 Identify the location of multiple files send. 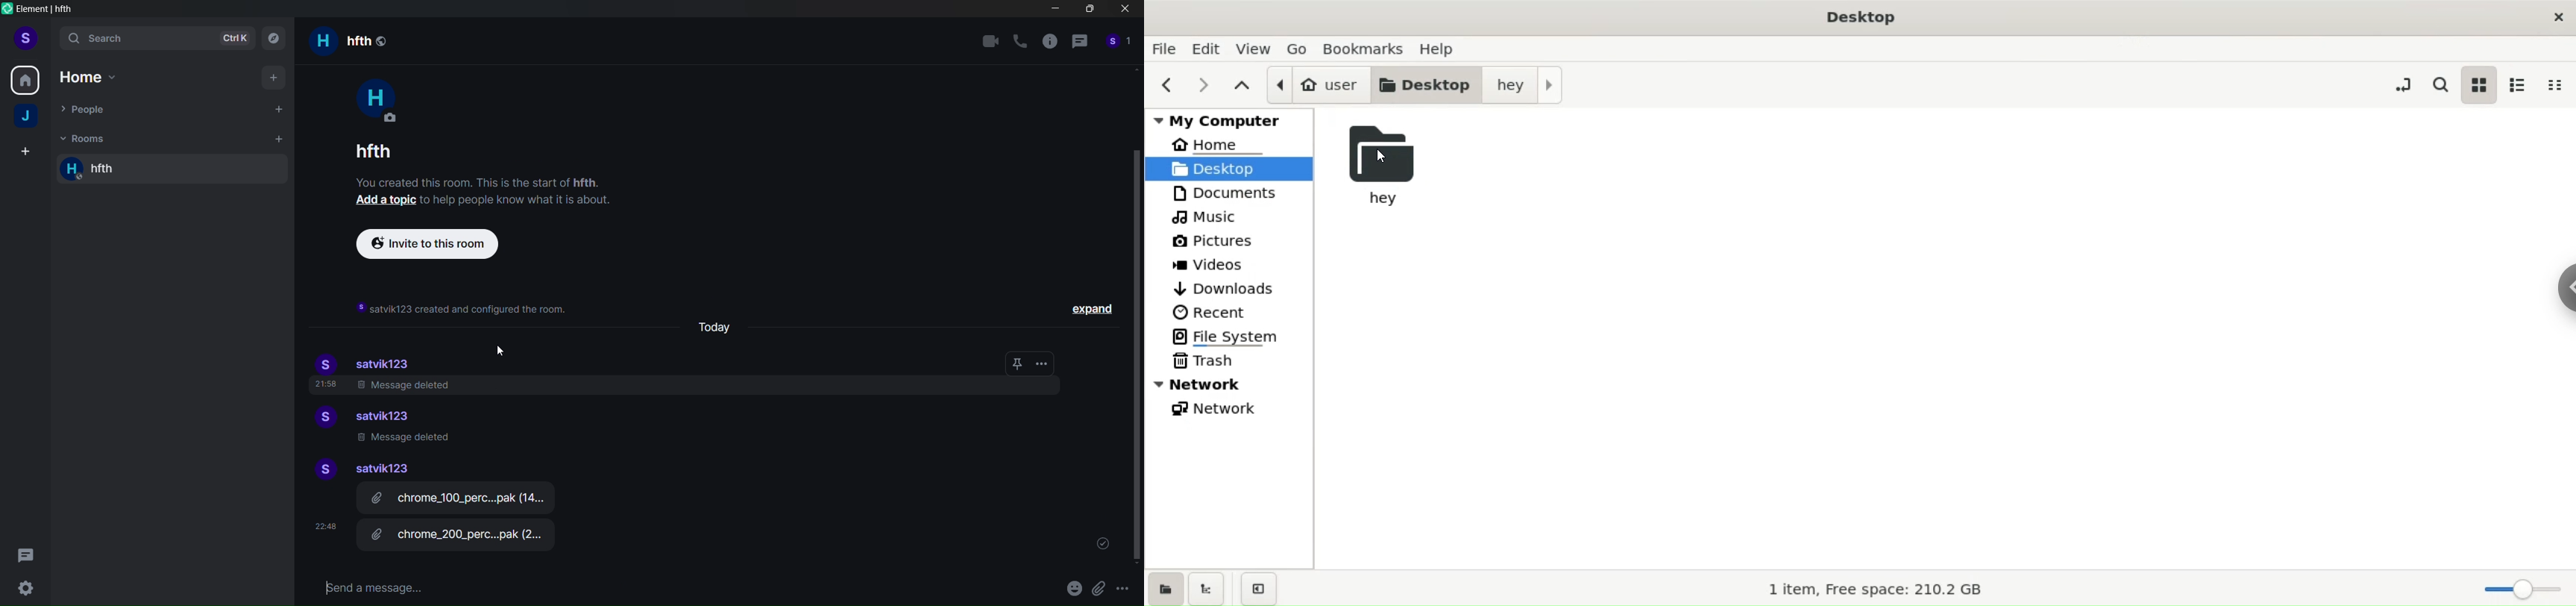
(464, 520).